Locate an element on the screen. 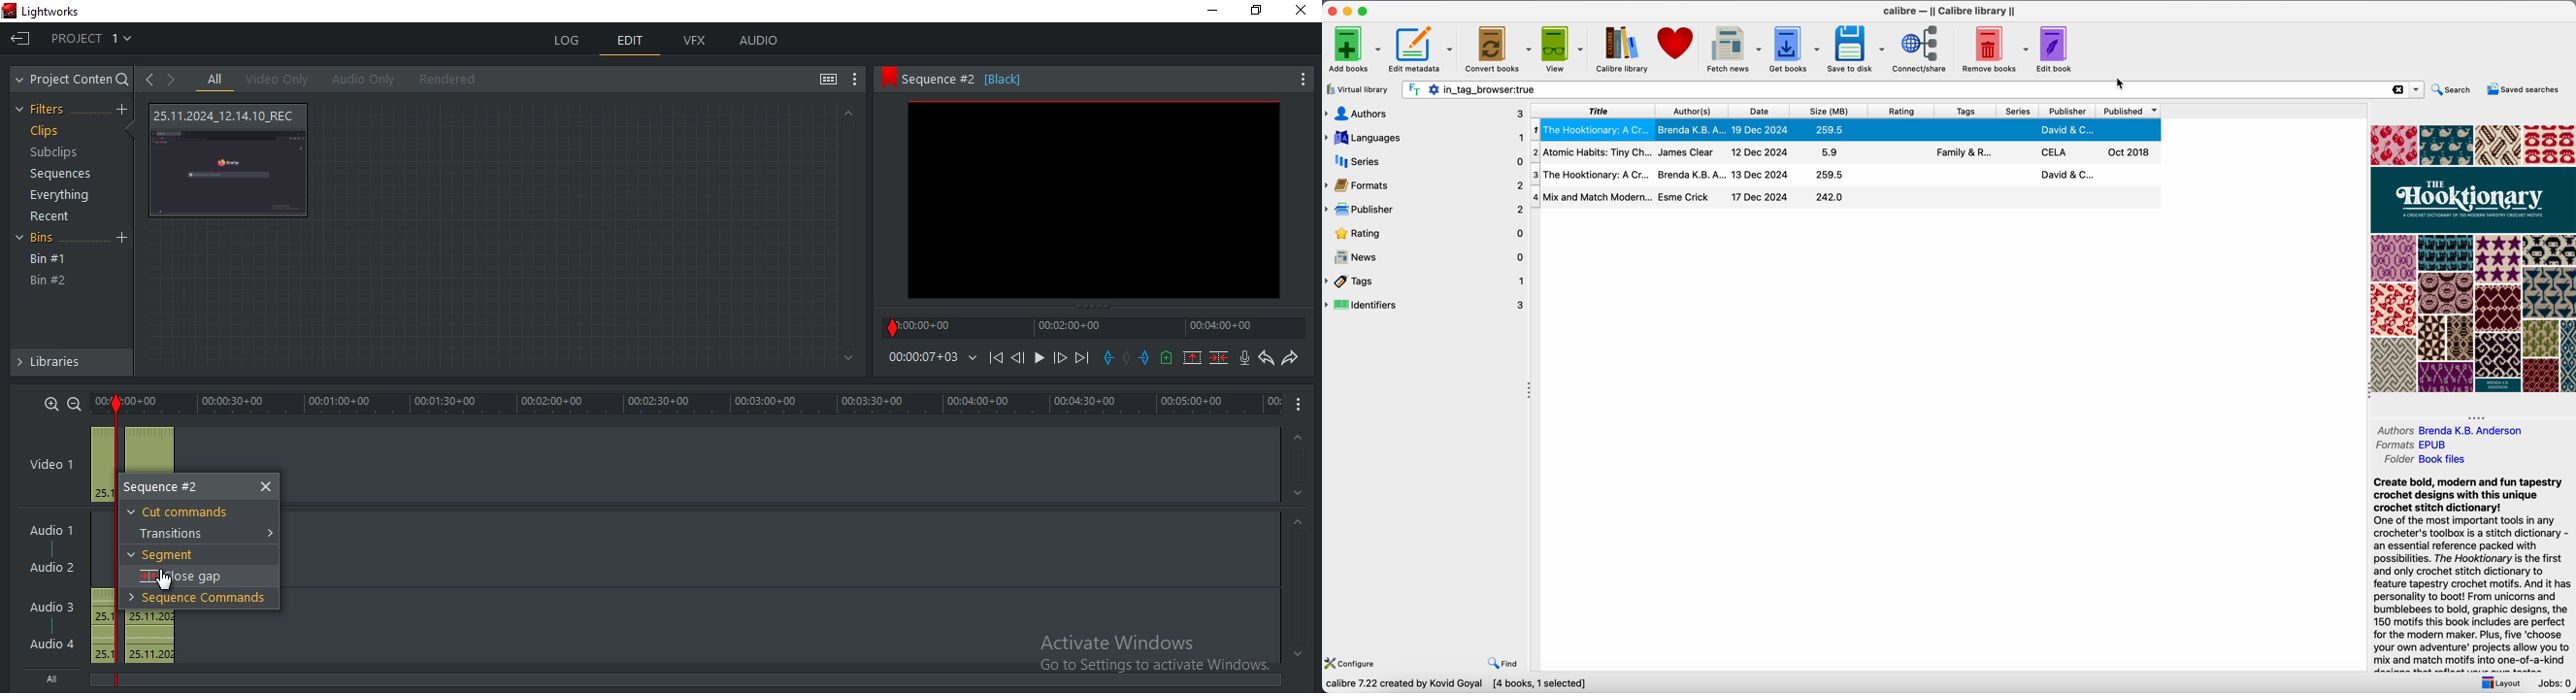 This screenshot has width=2576, height=700. clear is located at coordinates (2398, 90).